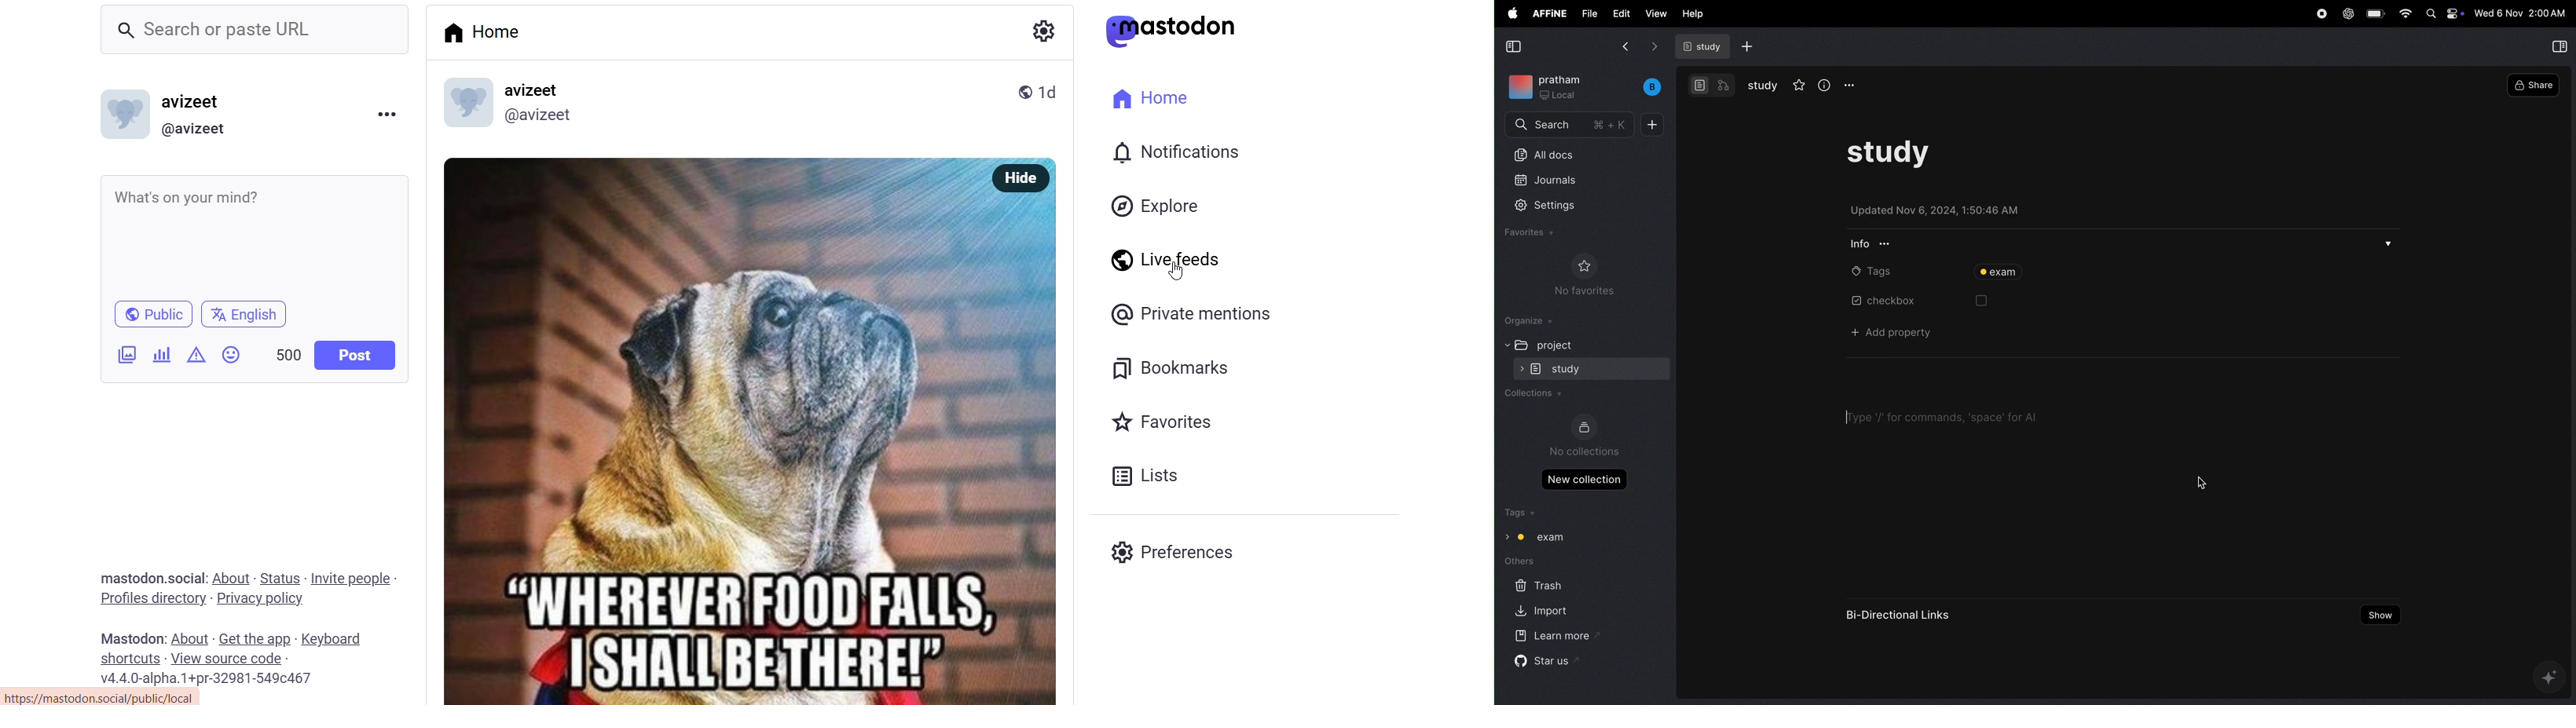 Image resolution: width=2576 pixels, height=728 pixels. I want to click on study, so click(1764, 86).